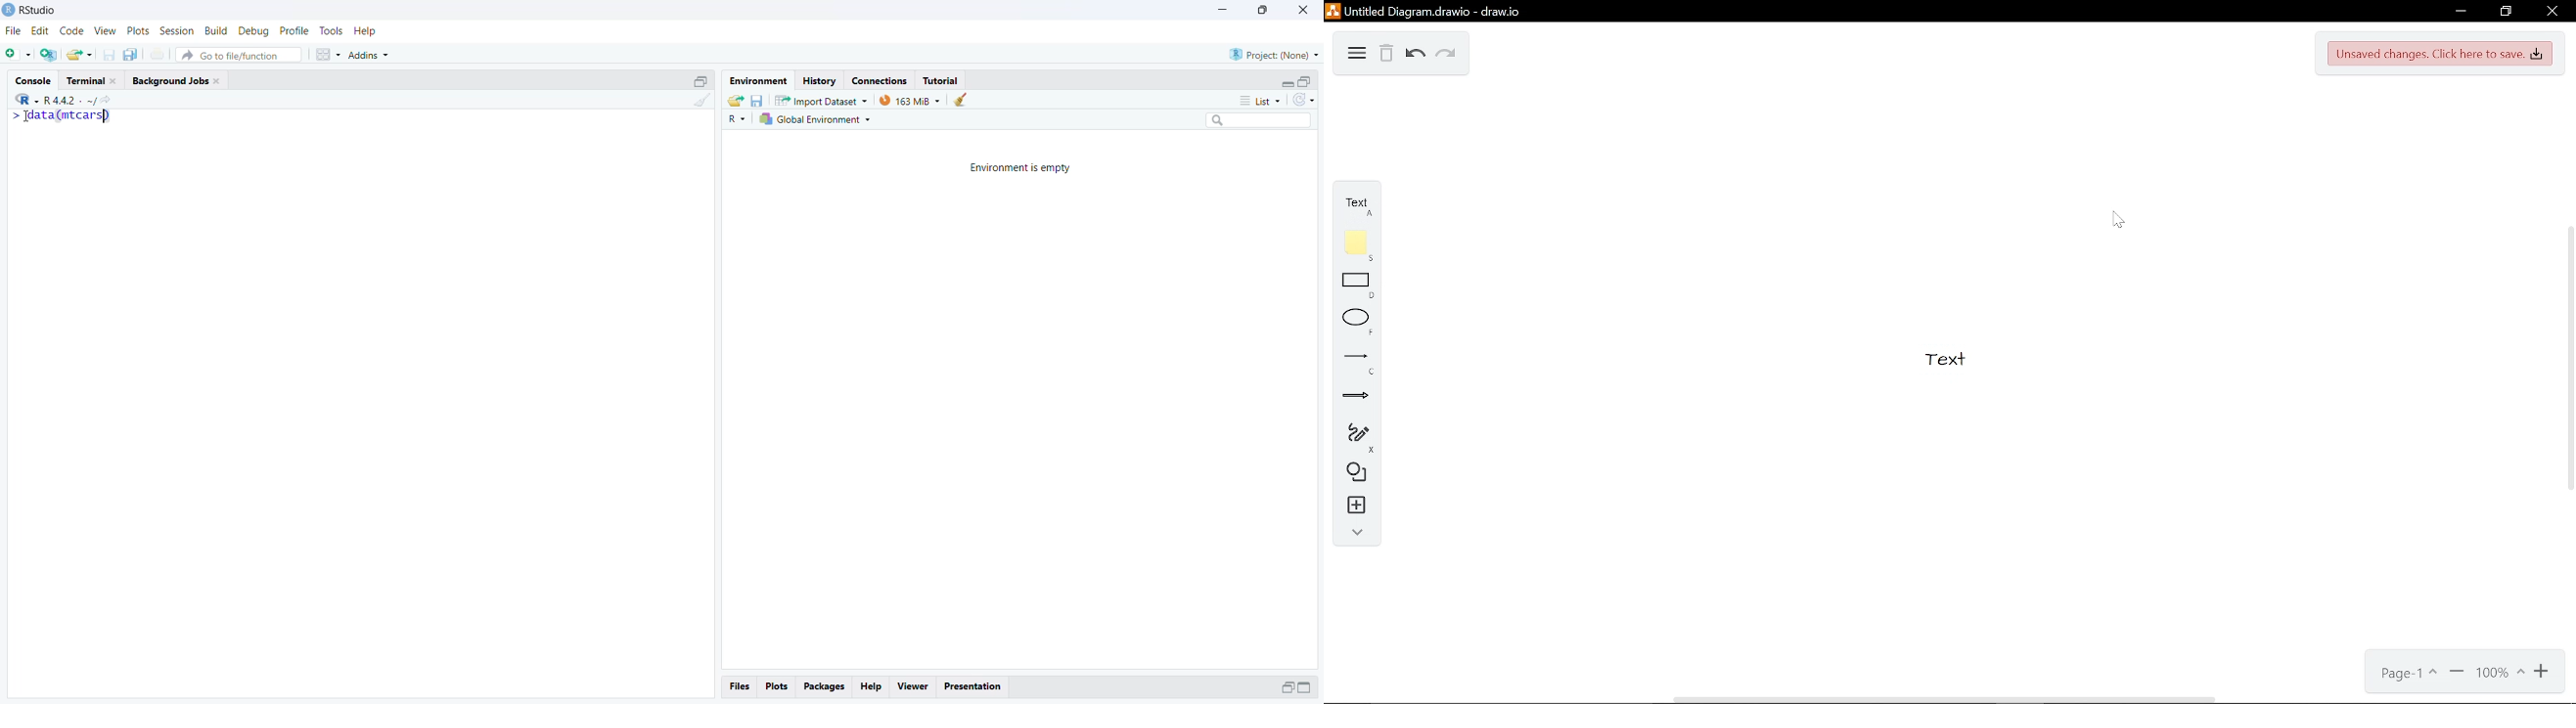 The height and width of the screenshot is (728, 2576). Describe the element at coordinates (881, 81) in the screenshot. I see `Connections` at that location.